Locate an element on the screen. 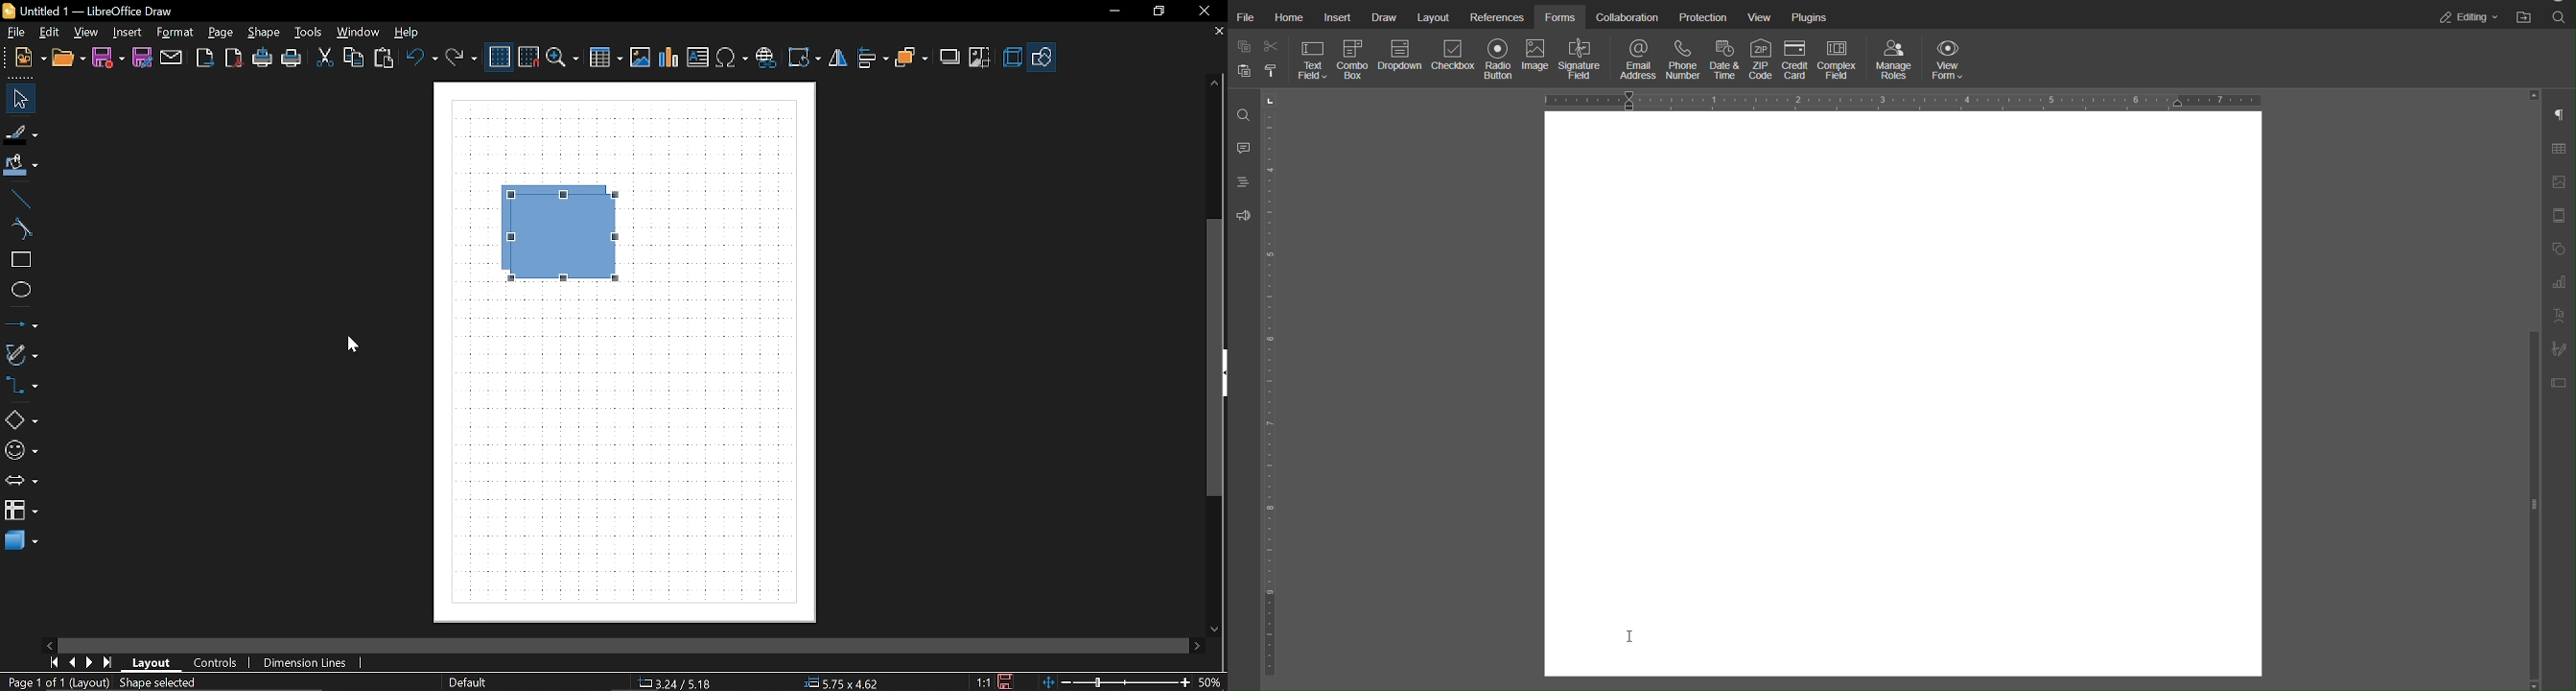  Editing is located at coordinates (2466, 17).